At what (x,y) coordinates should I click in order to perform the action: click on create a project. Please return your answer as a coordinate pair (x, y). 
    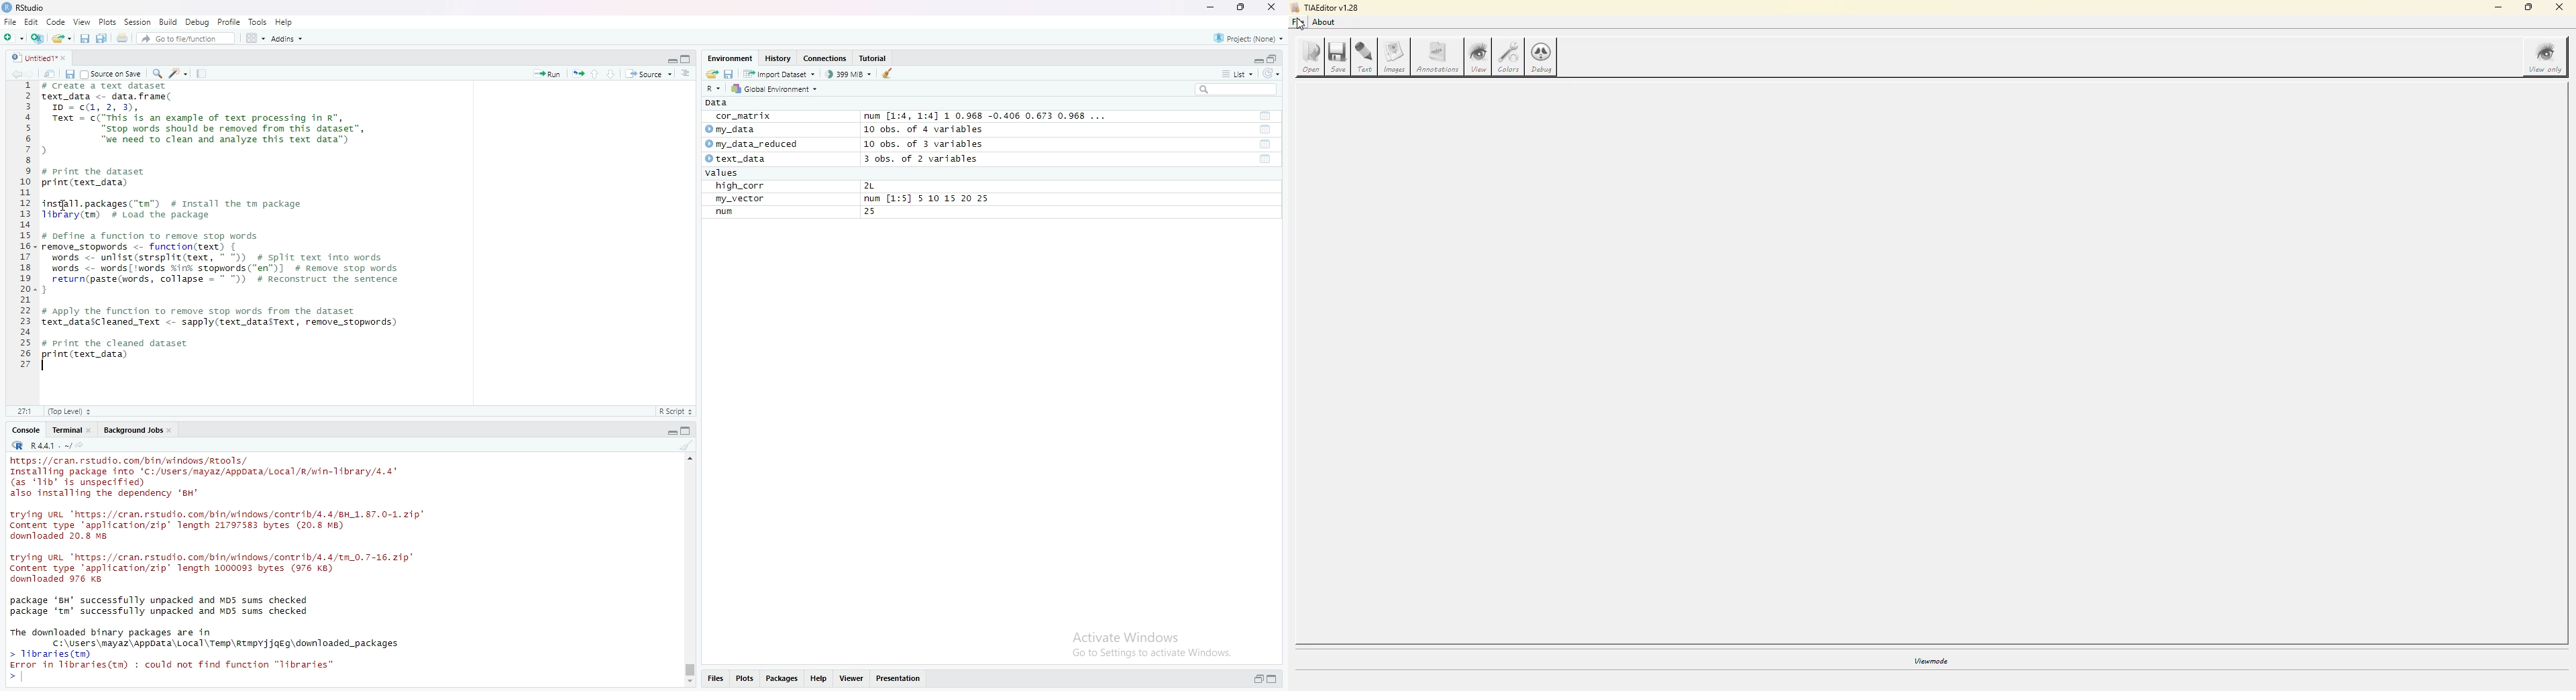
    Looking at the image, I should click on (37, 40).